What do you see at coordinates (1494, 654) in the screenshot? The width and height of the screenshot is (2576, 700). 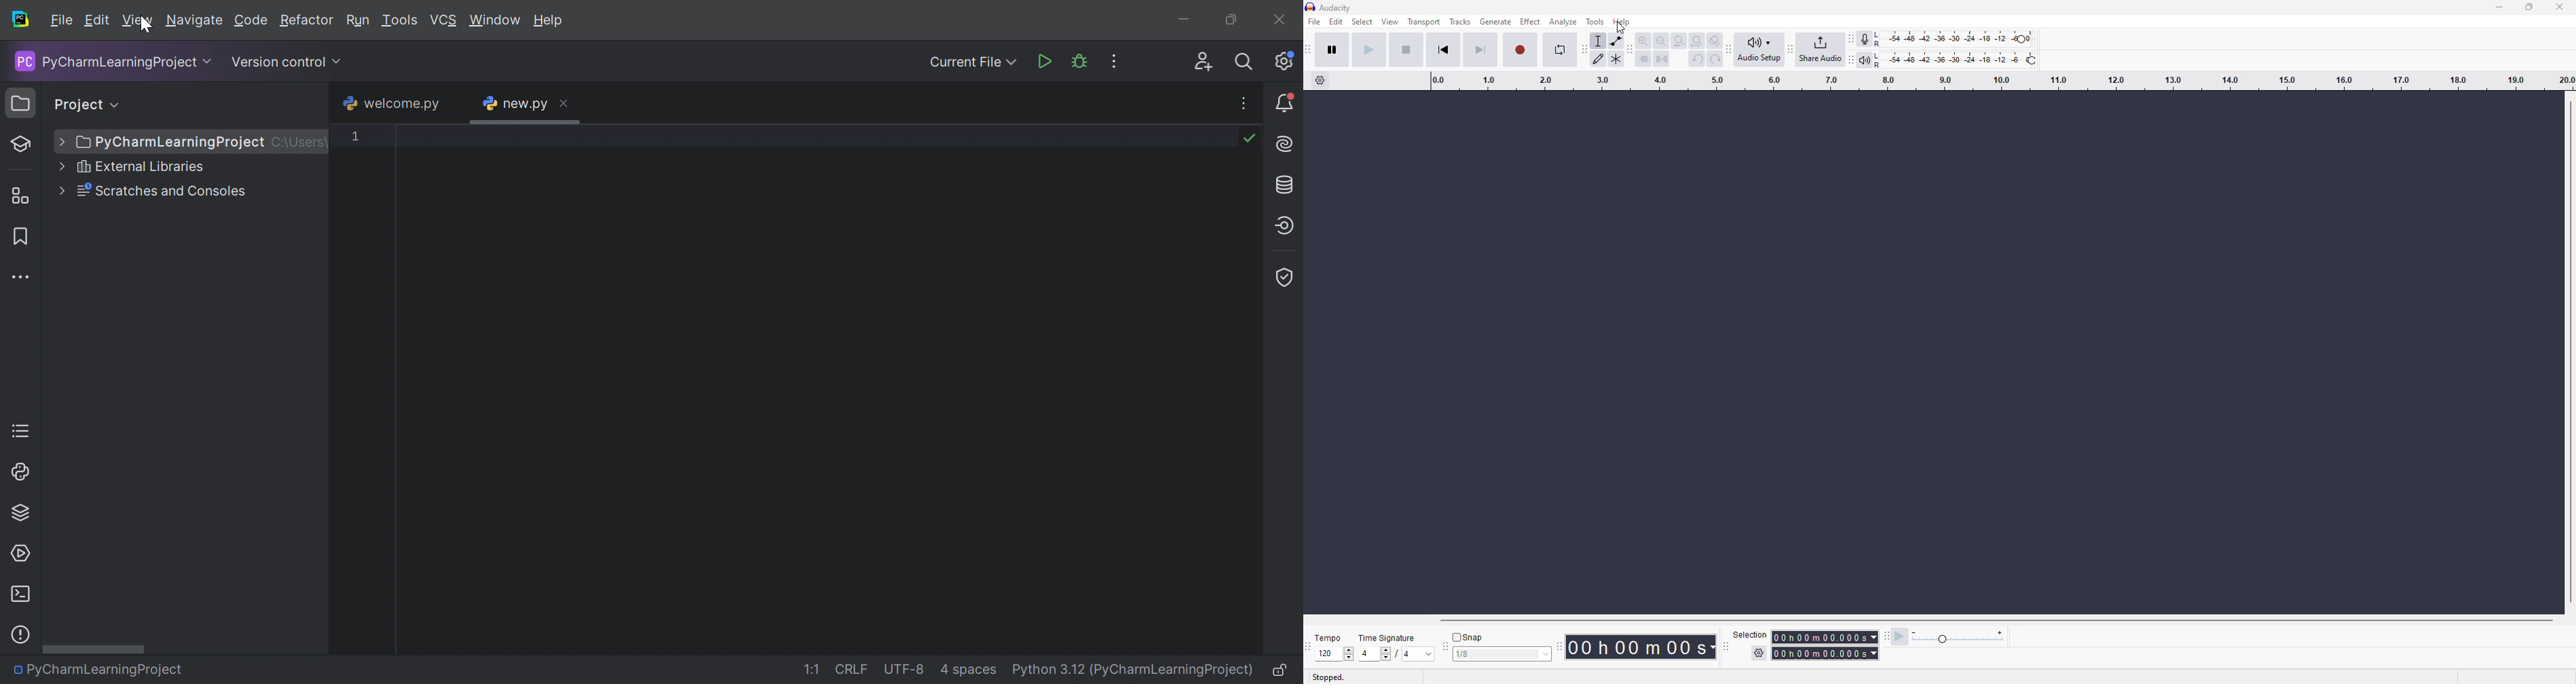 I see `value` at bounding box center [1494, 654].